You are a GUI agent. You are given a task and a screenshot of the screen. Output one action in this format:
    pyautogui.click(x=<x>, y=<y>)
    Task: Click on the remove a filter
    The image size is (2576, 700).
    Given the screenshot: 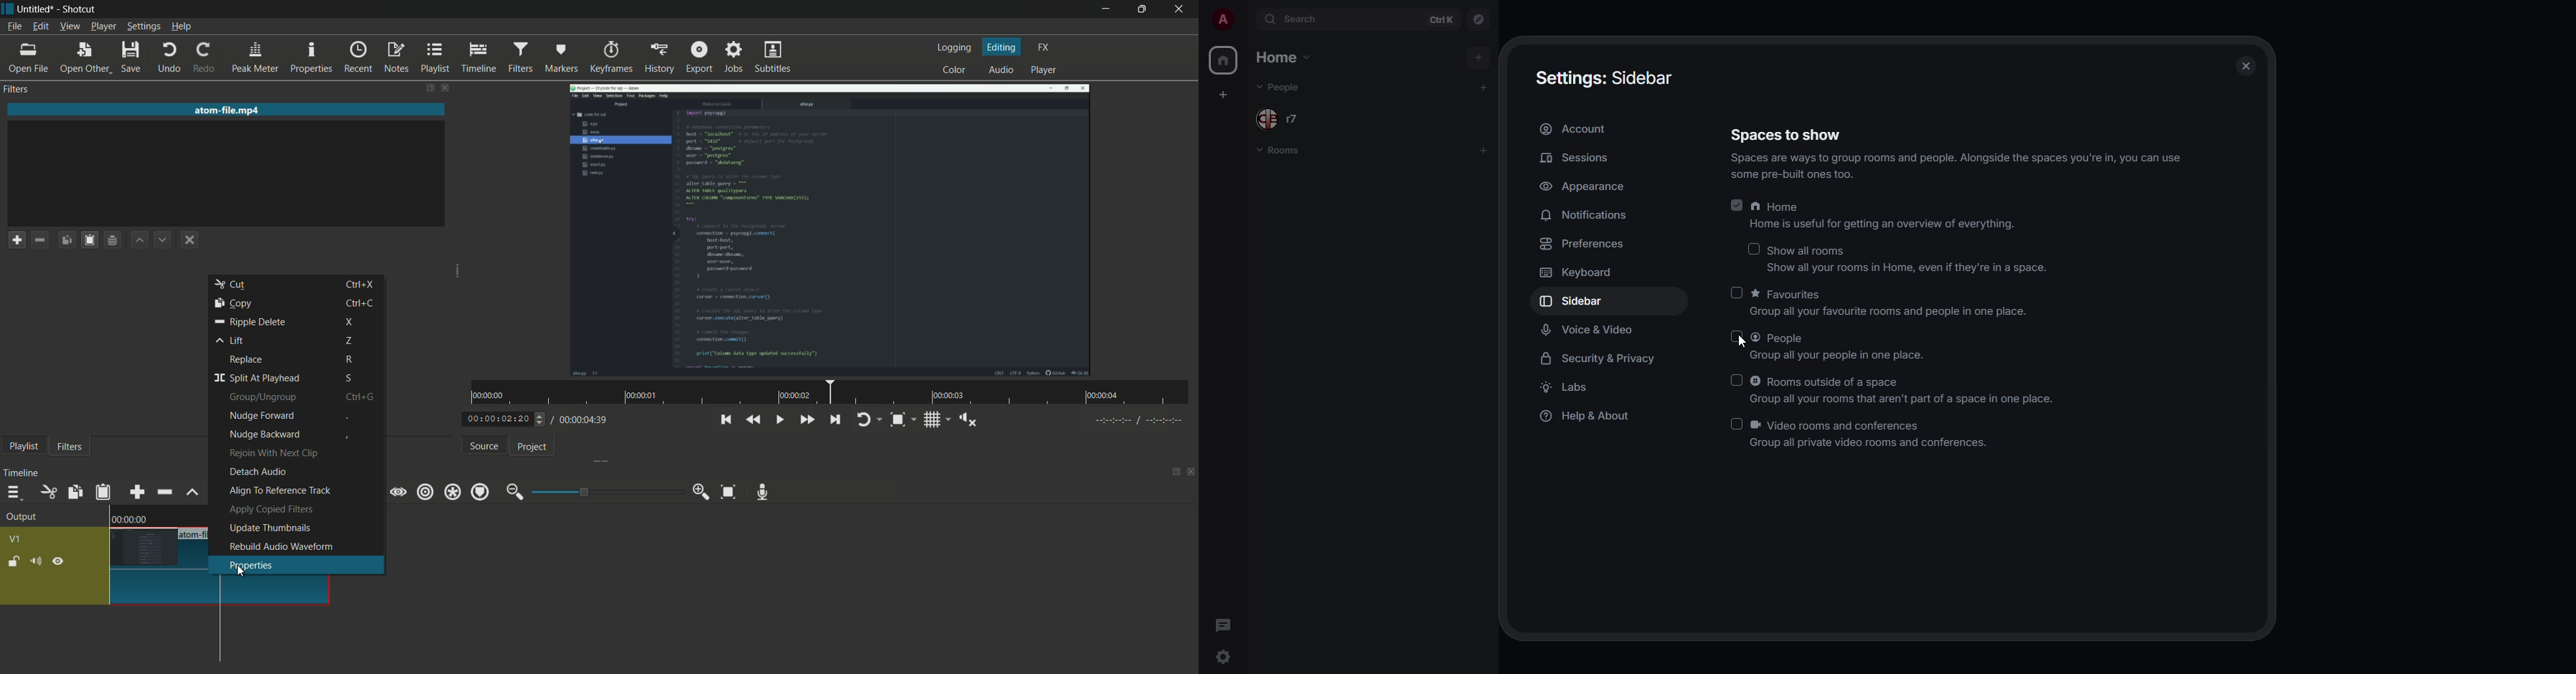 What is the action you would take?
    pyautogui.click(x=39, y=242)
    